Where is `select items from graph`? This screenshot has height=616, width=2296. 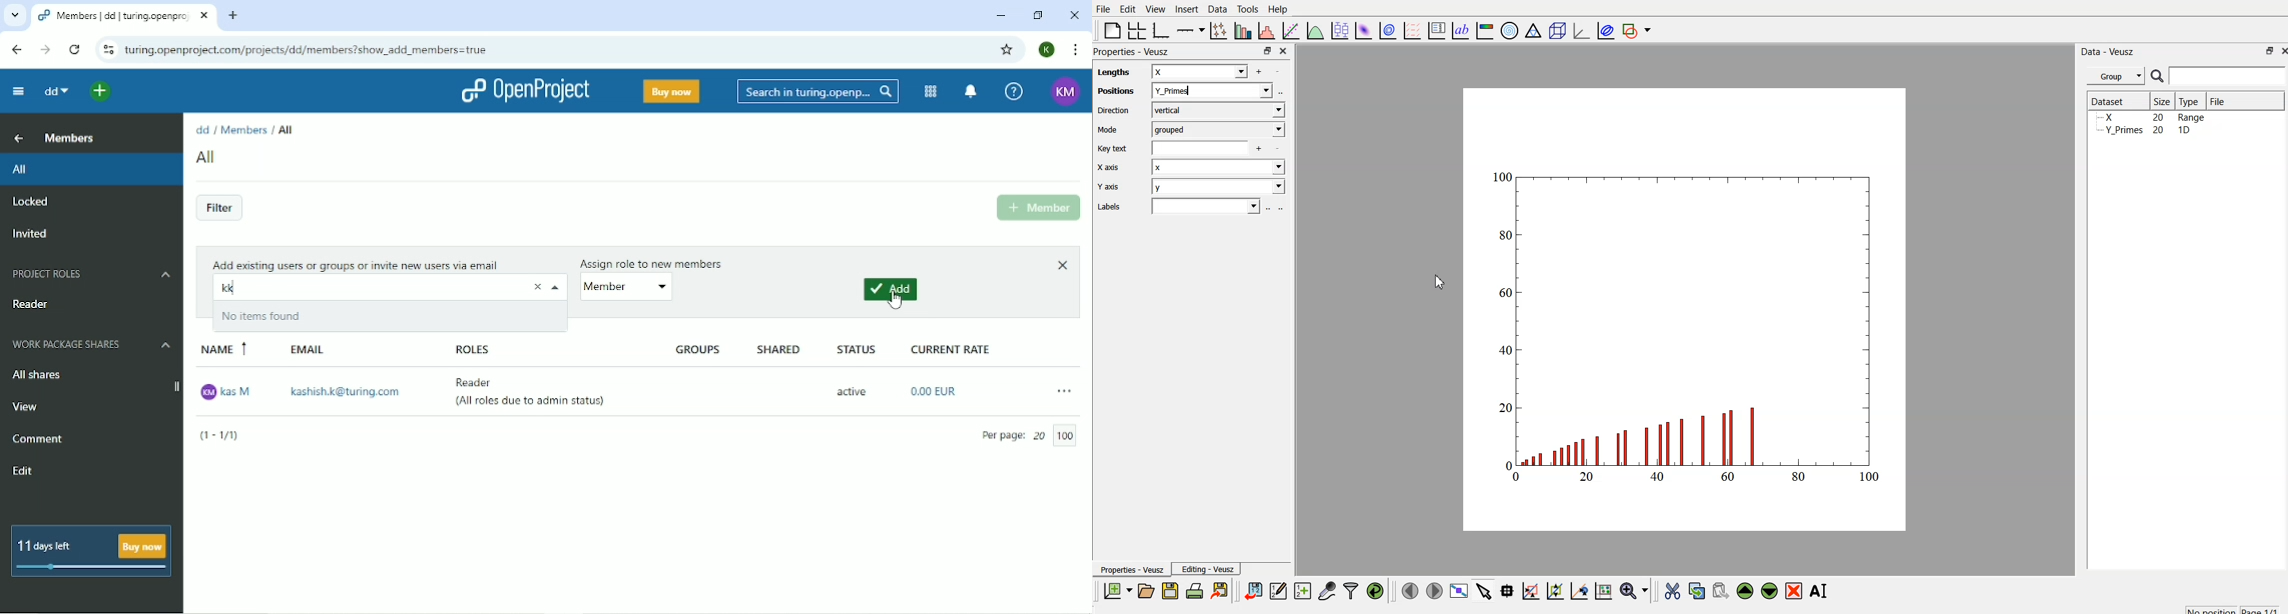
select items from graph is located at coordinates (1485, 590).